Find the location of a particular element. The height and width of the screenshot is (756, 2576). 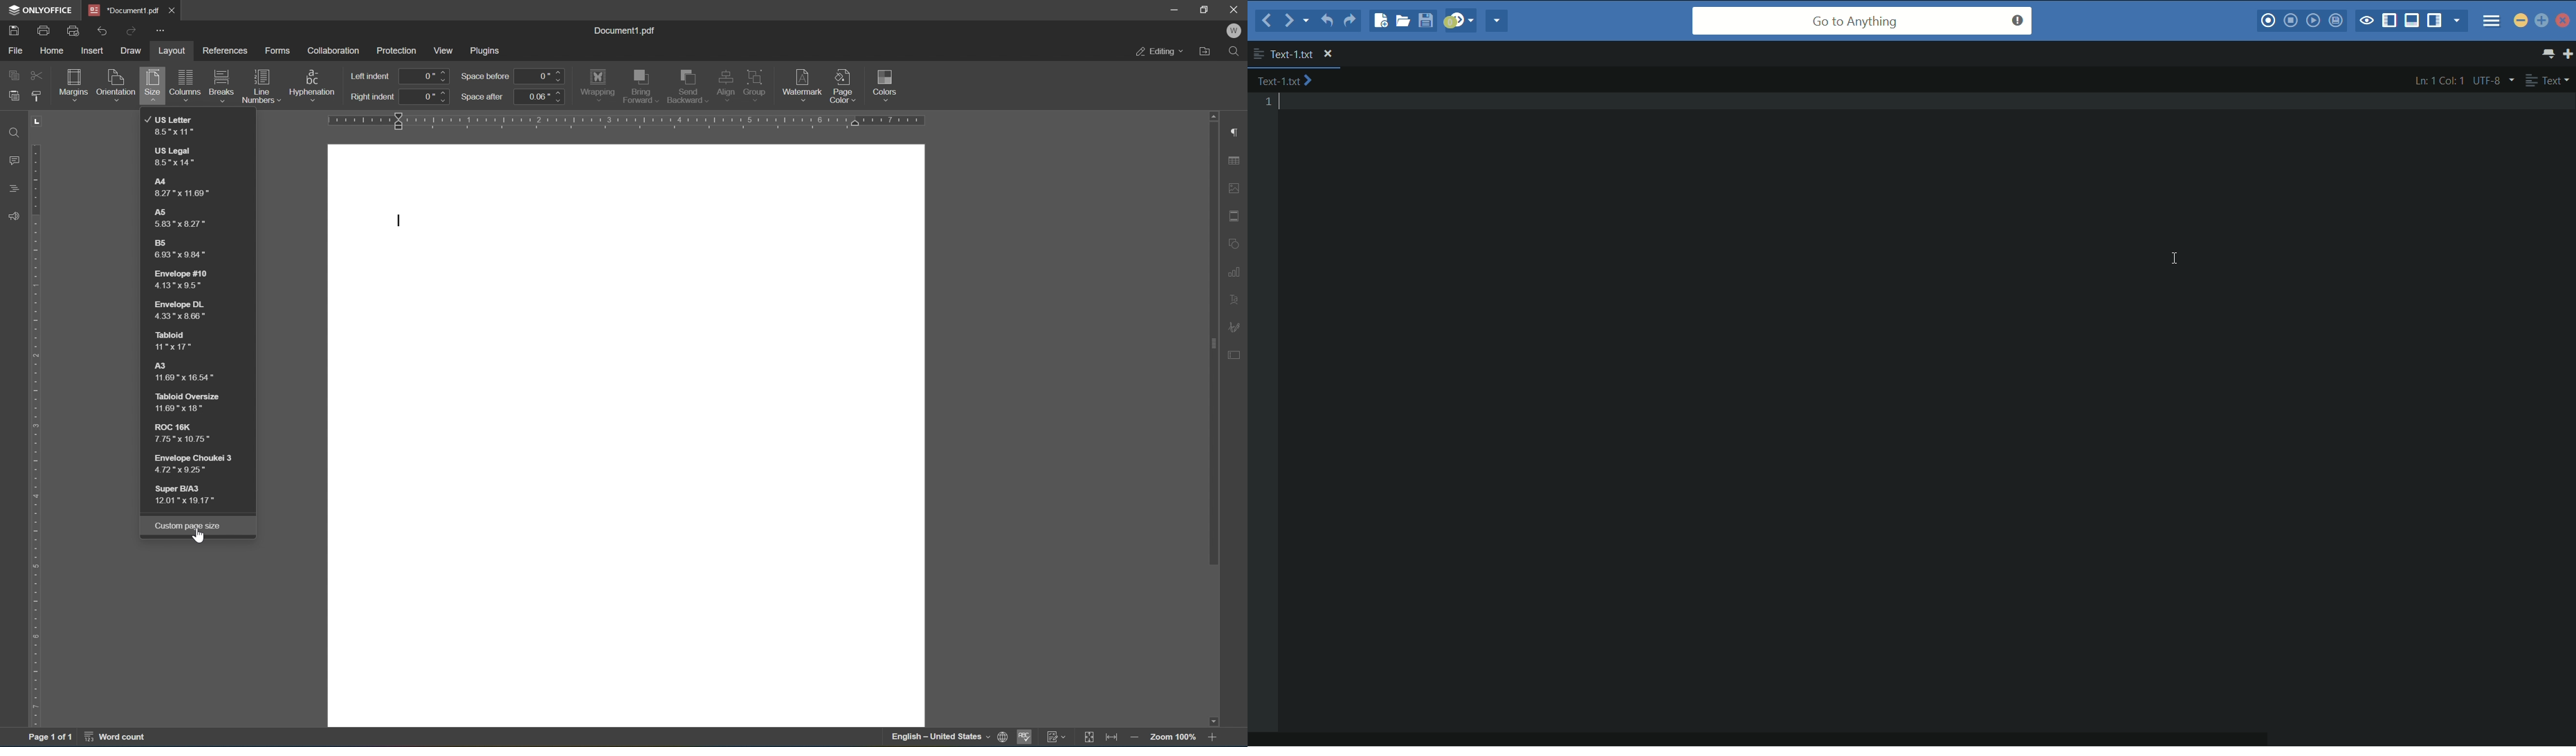

text-1.txt is located at coordinates (1290, 81).